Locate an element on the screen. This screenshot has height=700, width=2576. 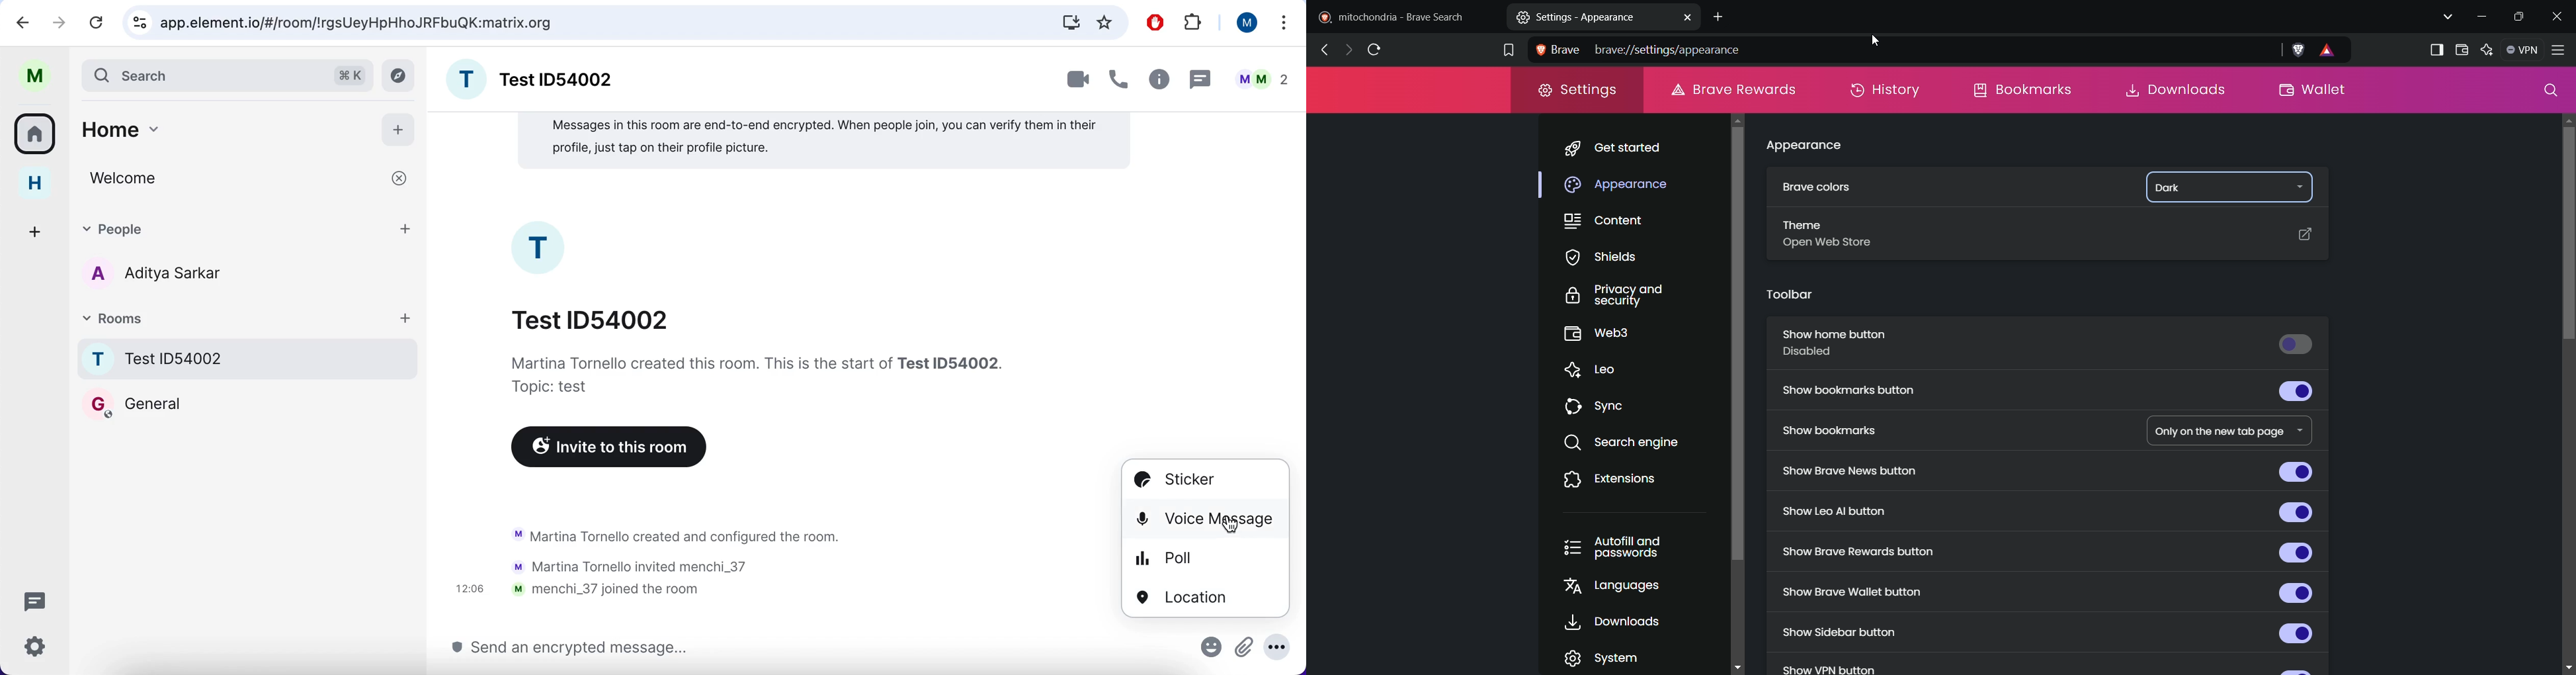
poll is located at coordinates (1163, 558).